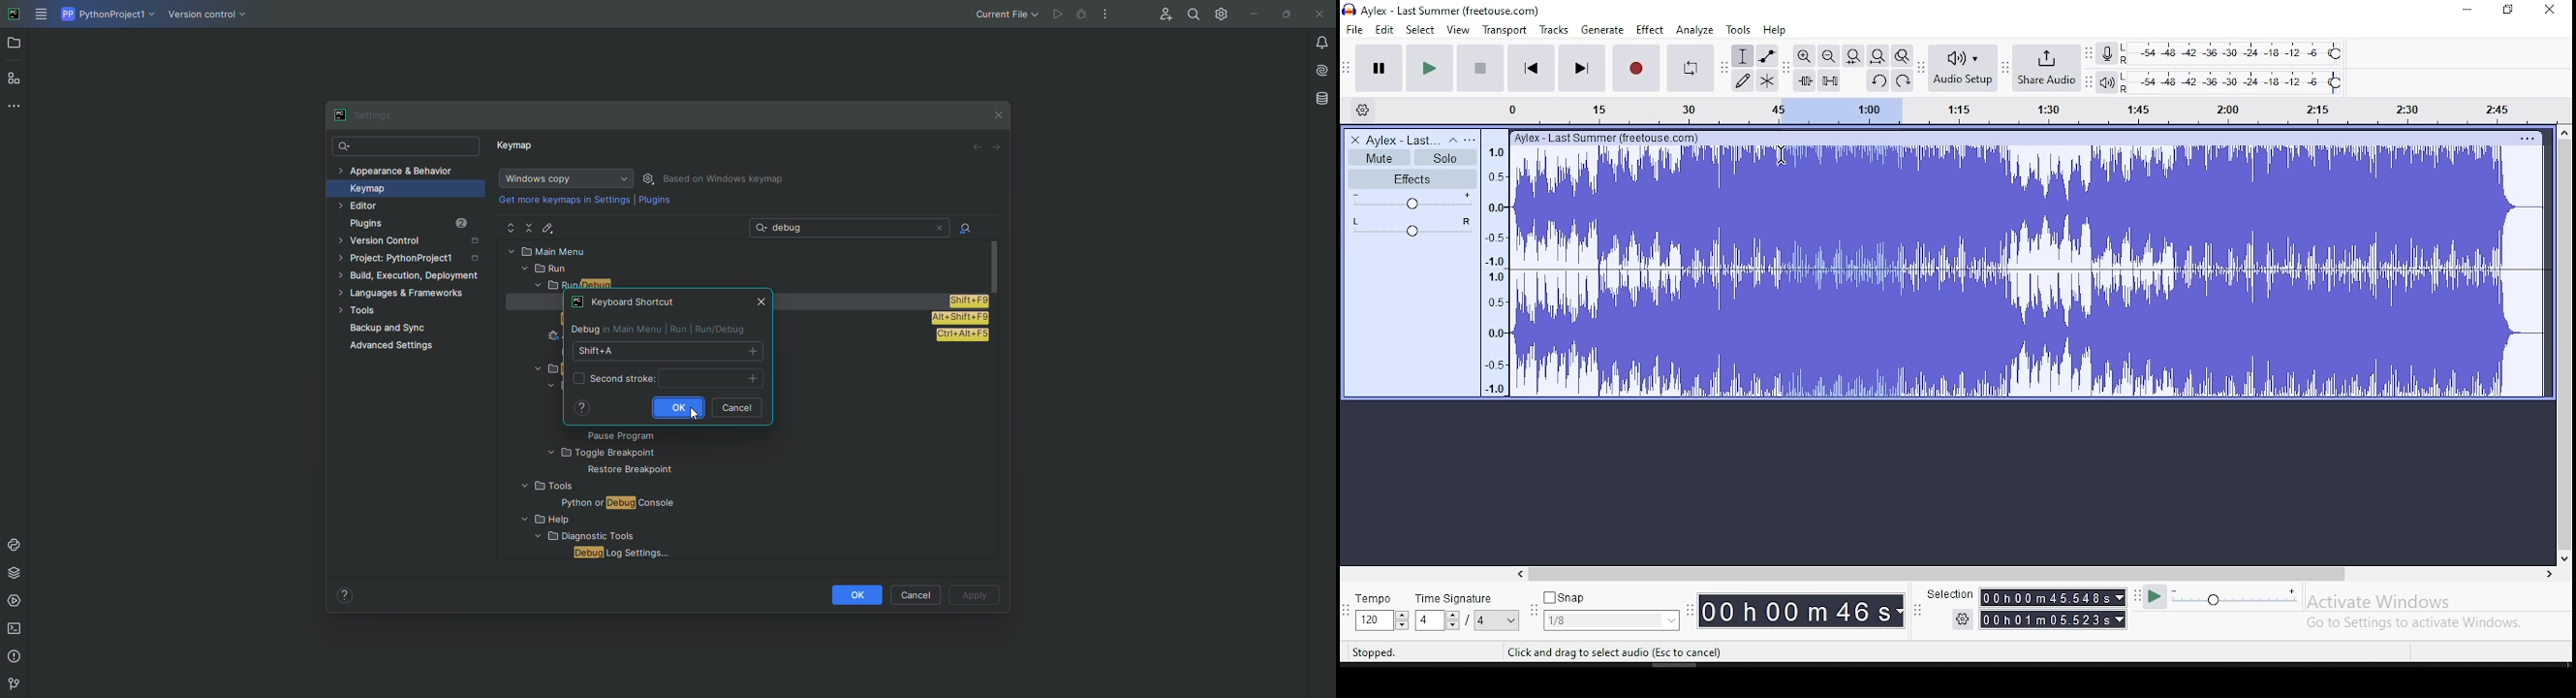 Image resolution: width=2576 pixels, height=700 pixels. What do you see at coordinates (1638, 68) in the screenshot?
I see `record` at bounding box center [1638, 68].